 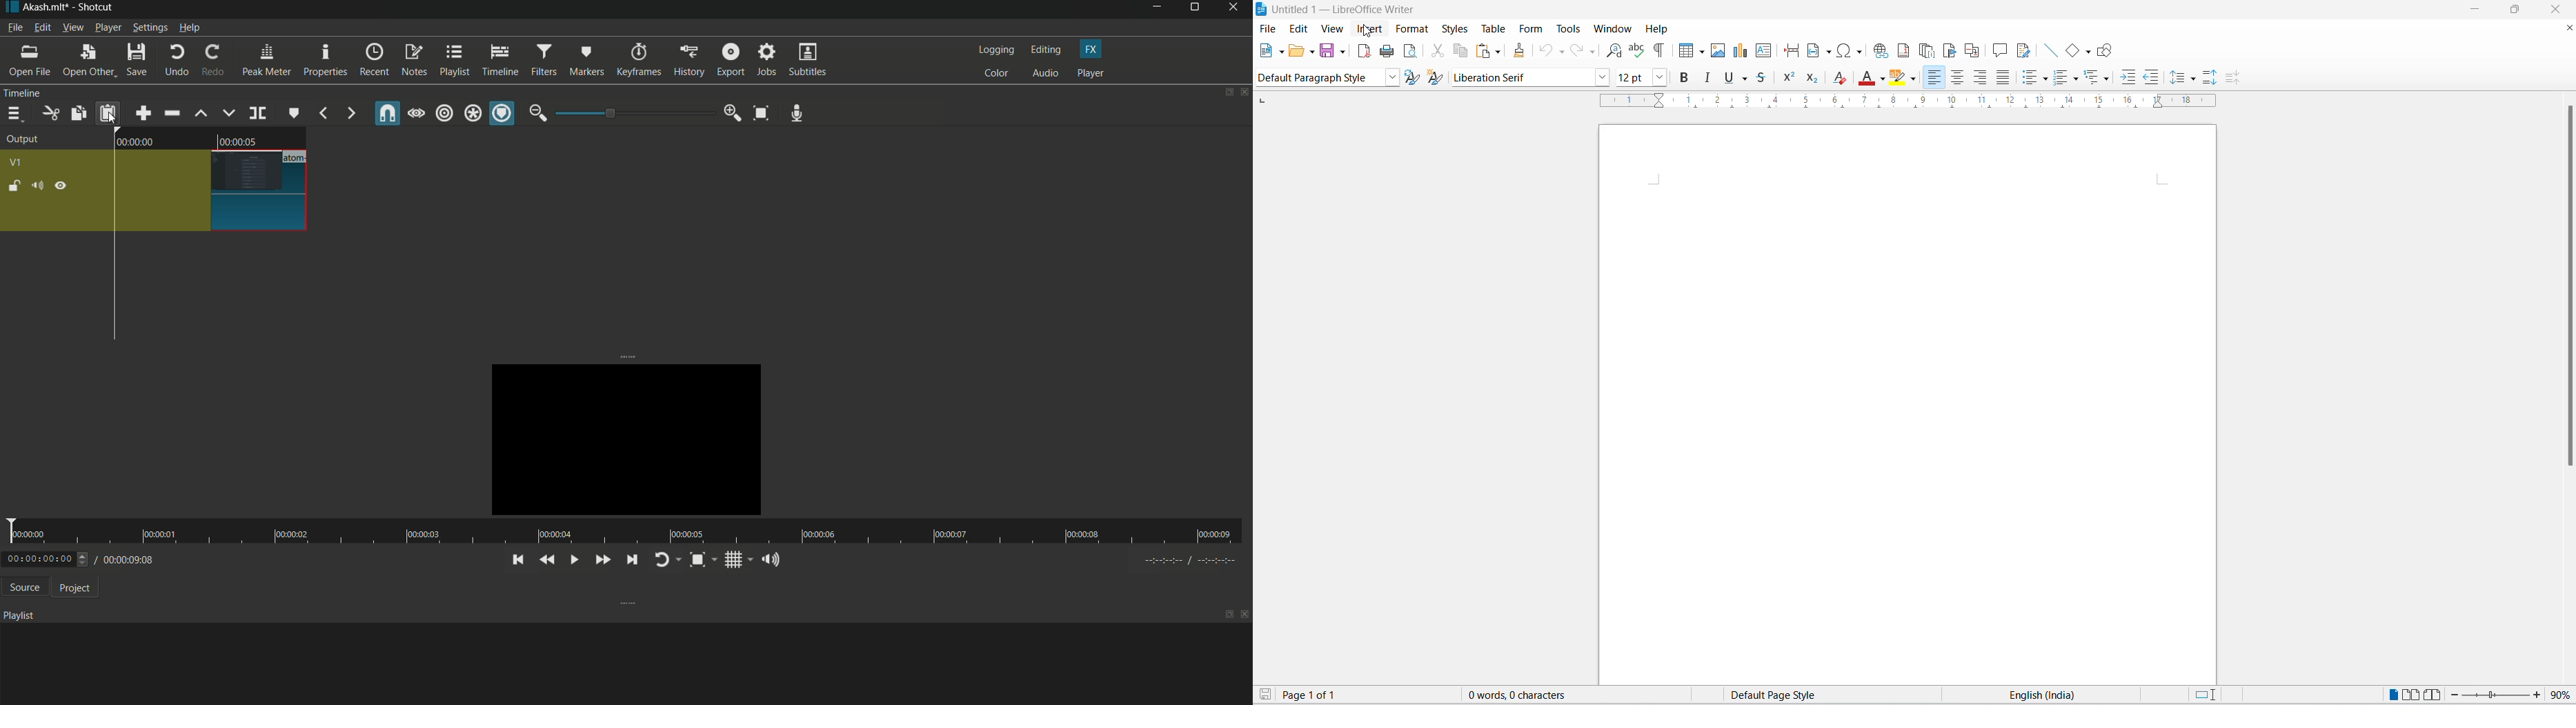 I want to click on basic shapes, so click(x=2068, y=48).